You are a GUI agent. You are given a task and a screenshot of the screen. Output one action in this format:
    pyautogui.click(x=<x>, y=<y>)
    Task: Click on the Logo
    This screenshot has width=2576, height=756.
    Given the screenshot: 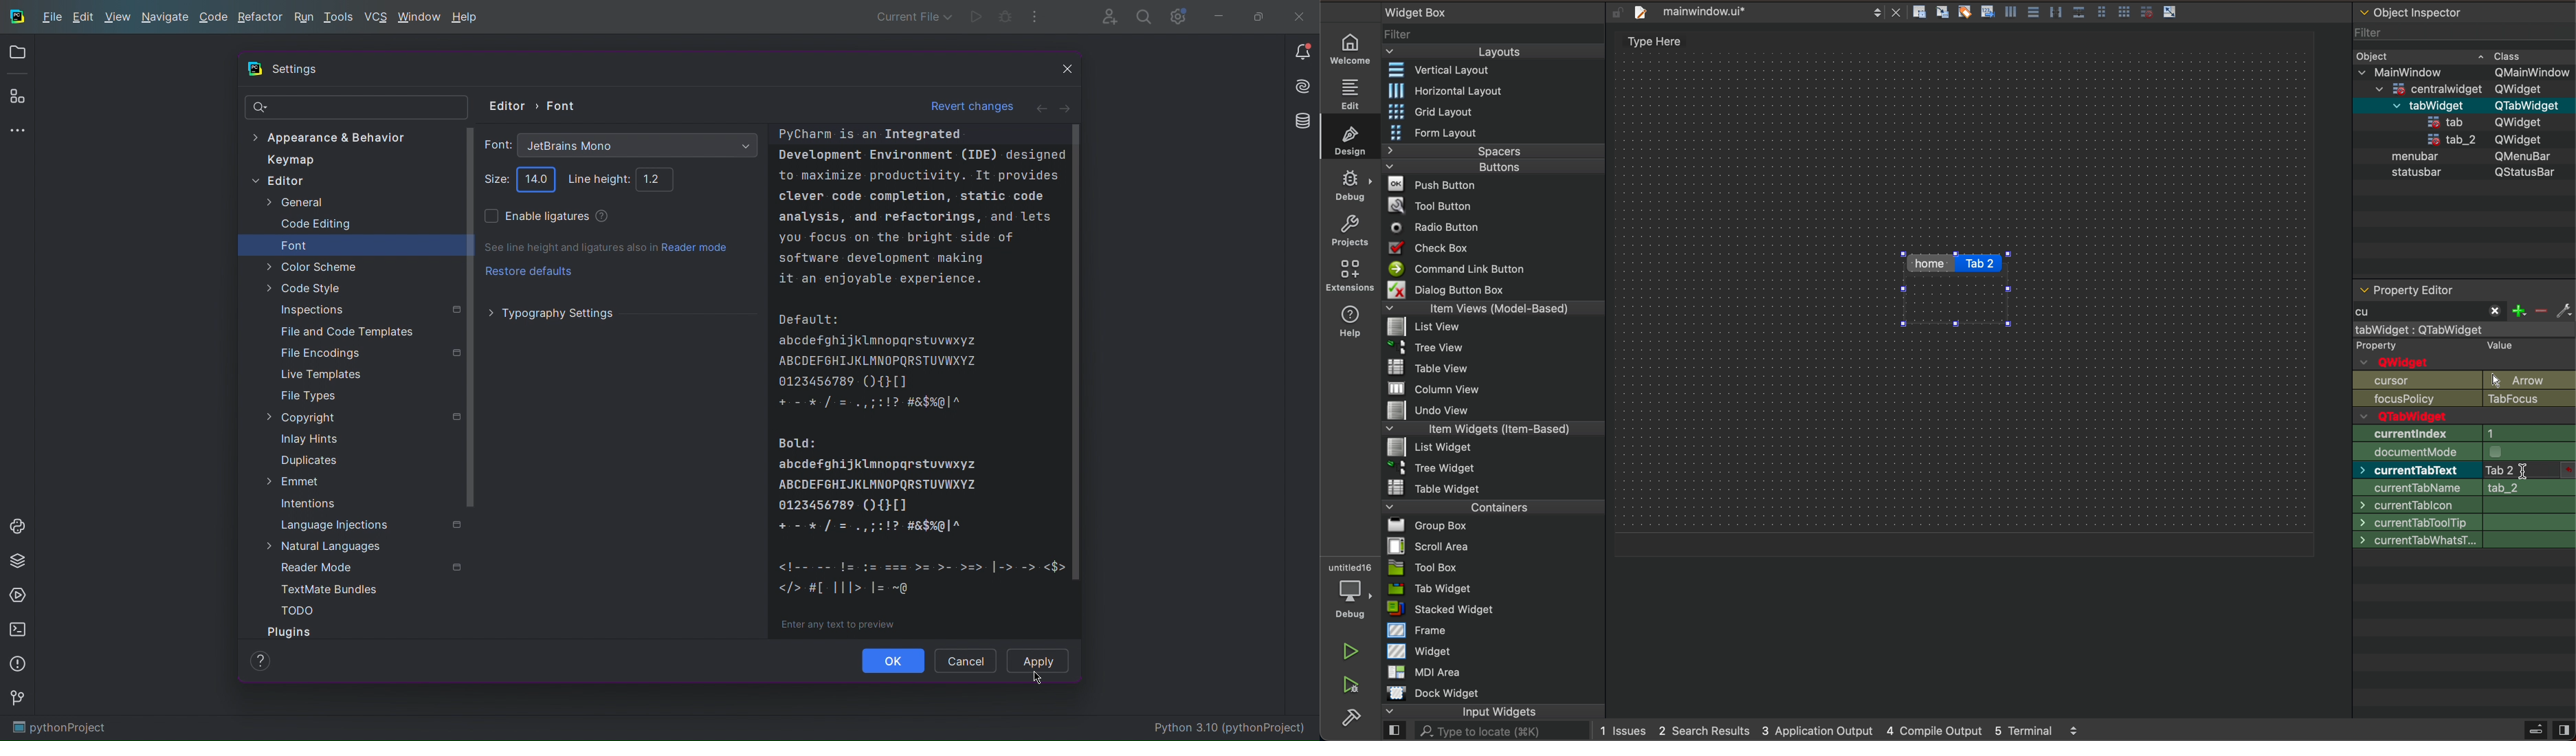 What is the action you would take?
    pyautogui.click(x=16, y=18)
    